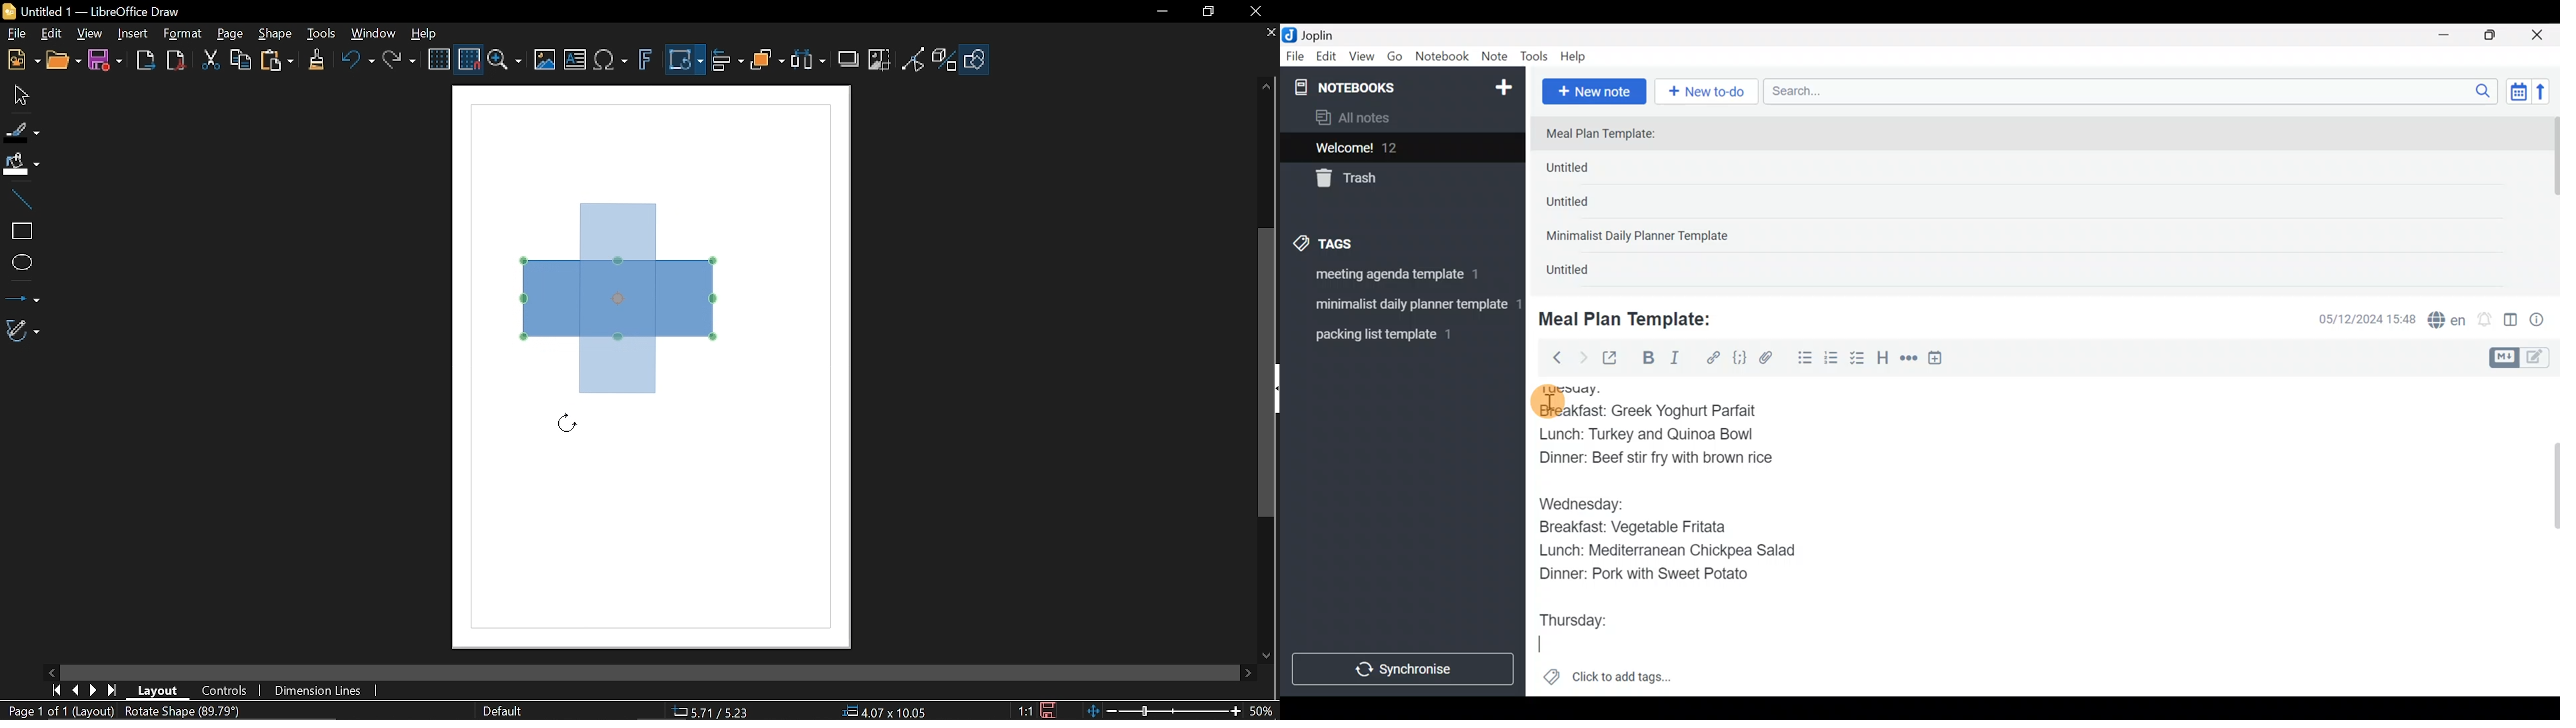 The image size is (2576, 728). What do you see at coordinates (885, 712) in the screenshot?
I see `4.07x10.05(Object Size)` at bounding box center [885, 712].